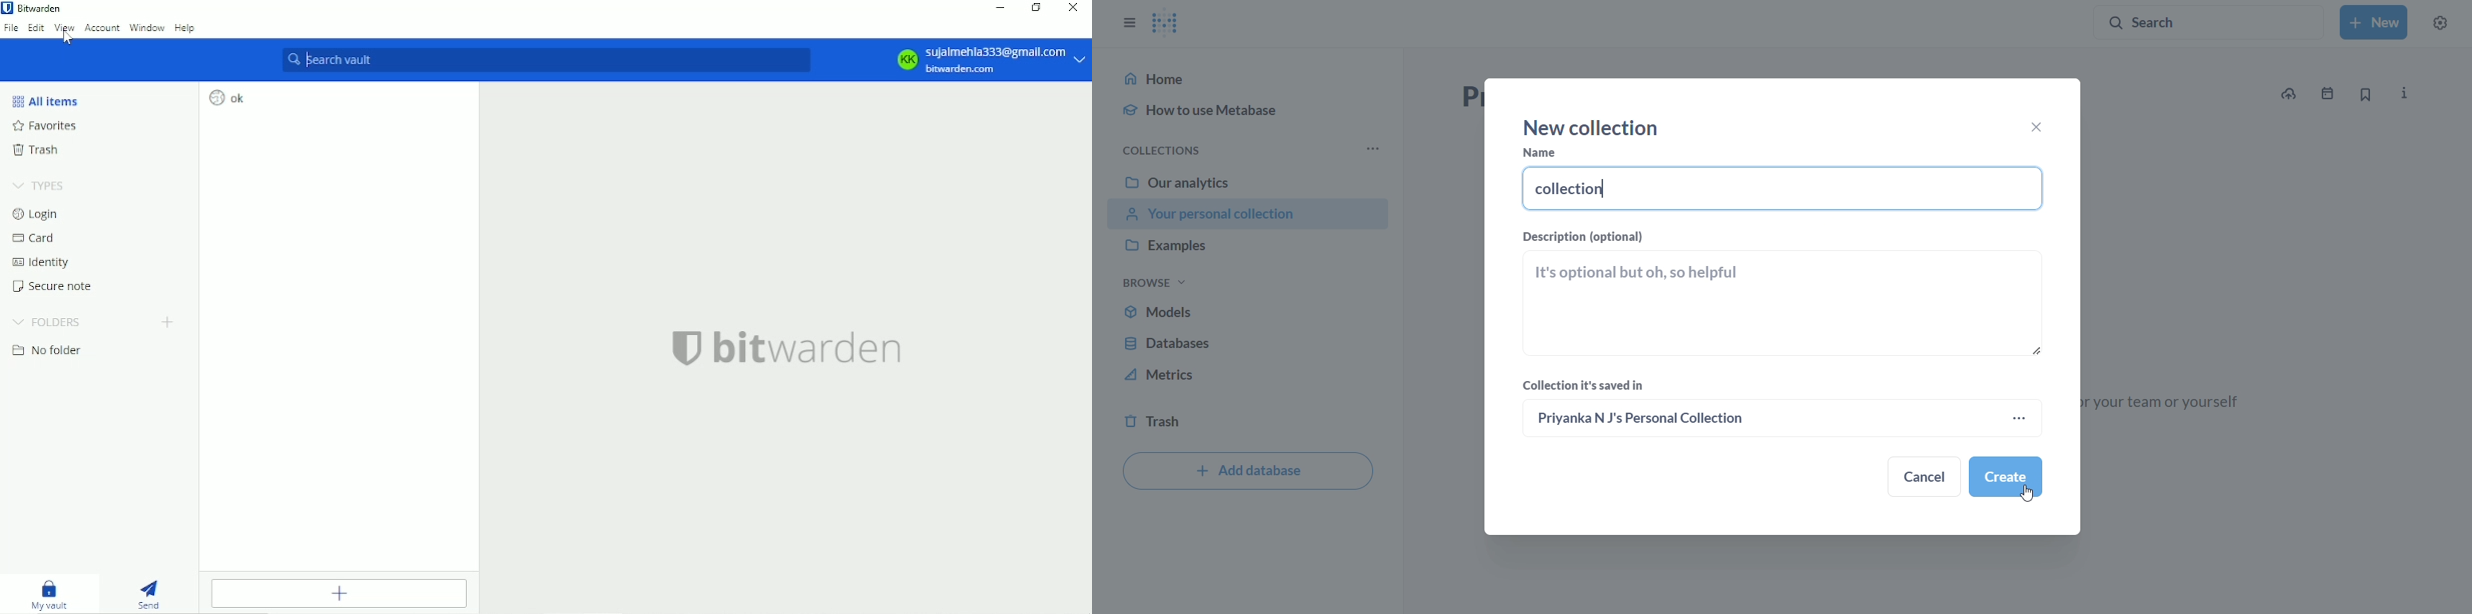  I want to click on metabase logo, so click(1166, 22).